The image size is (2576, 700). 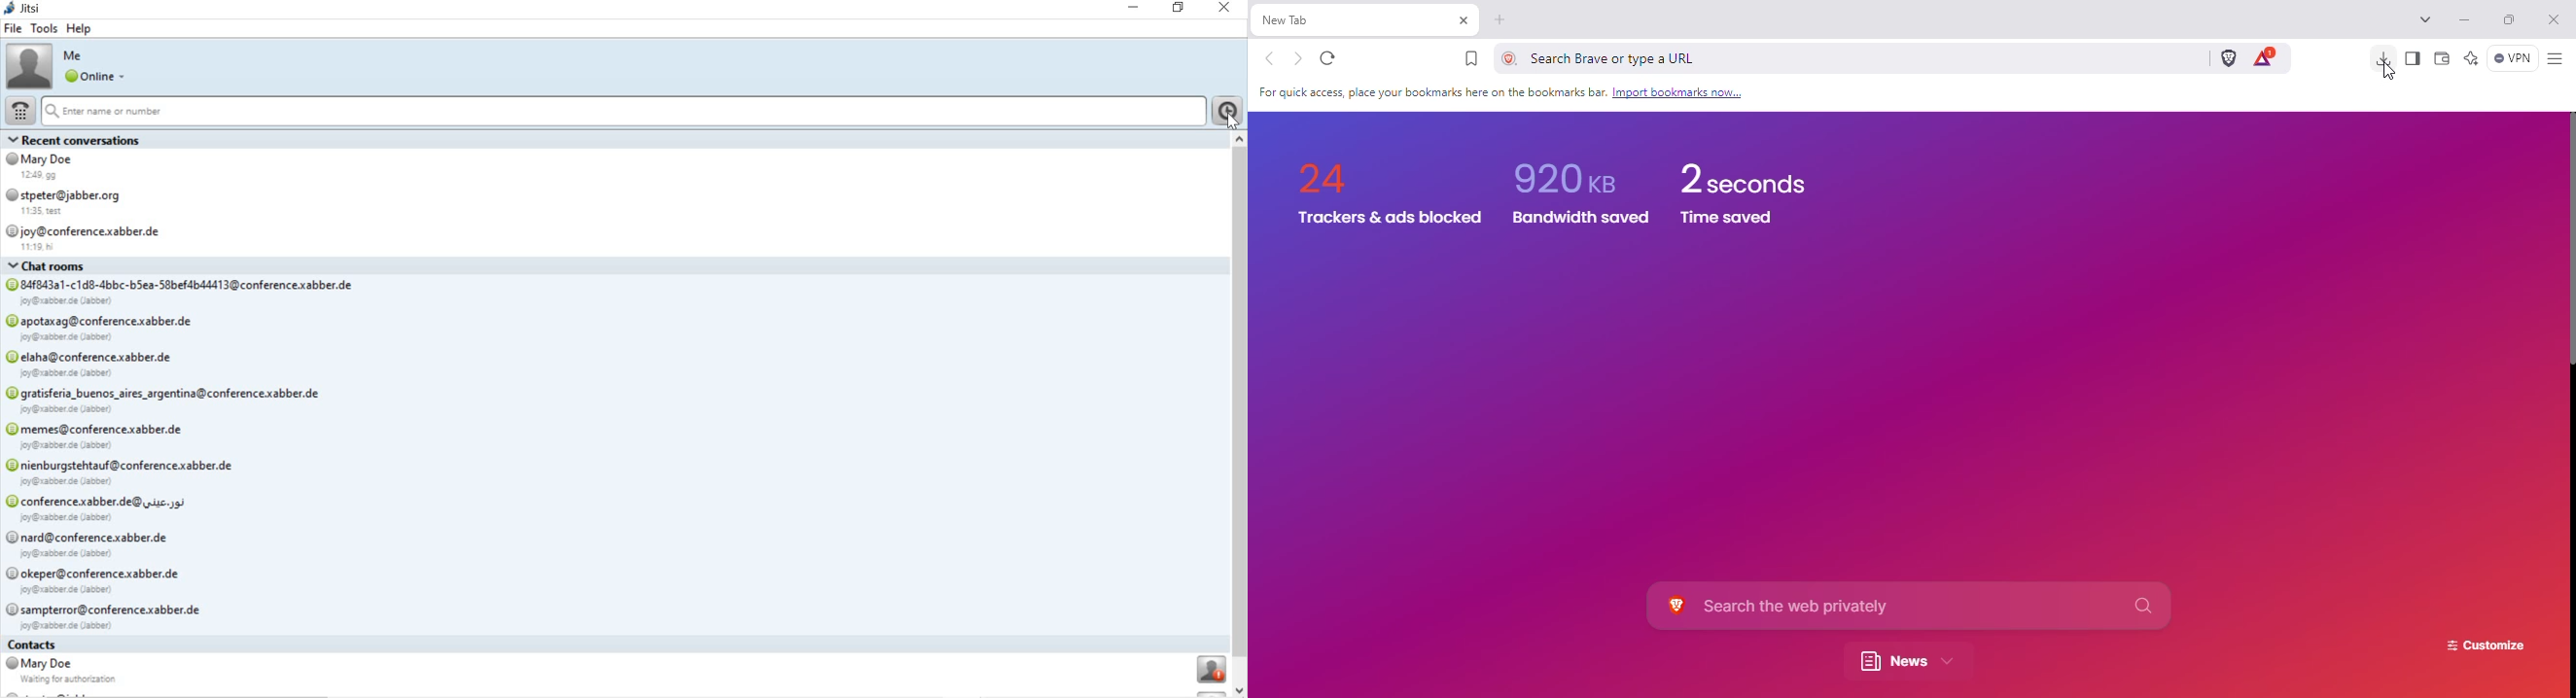 I want to click on brave firewall + VPN, so click(x=2512, y=57).